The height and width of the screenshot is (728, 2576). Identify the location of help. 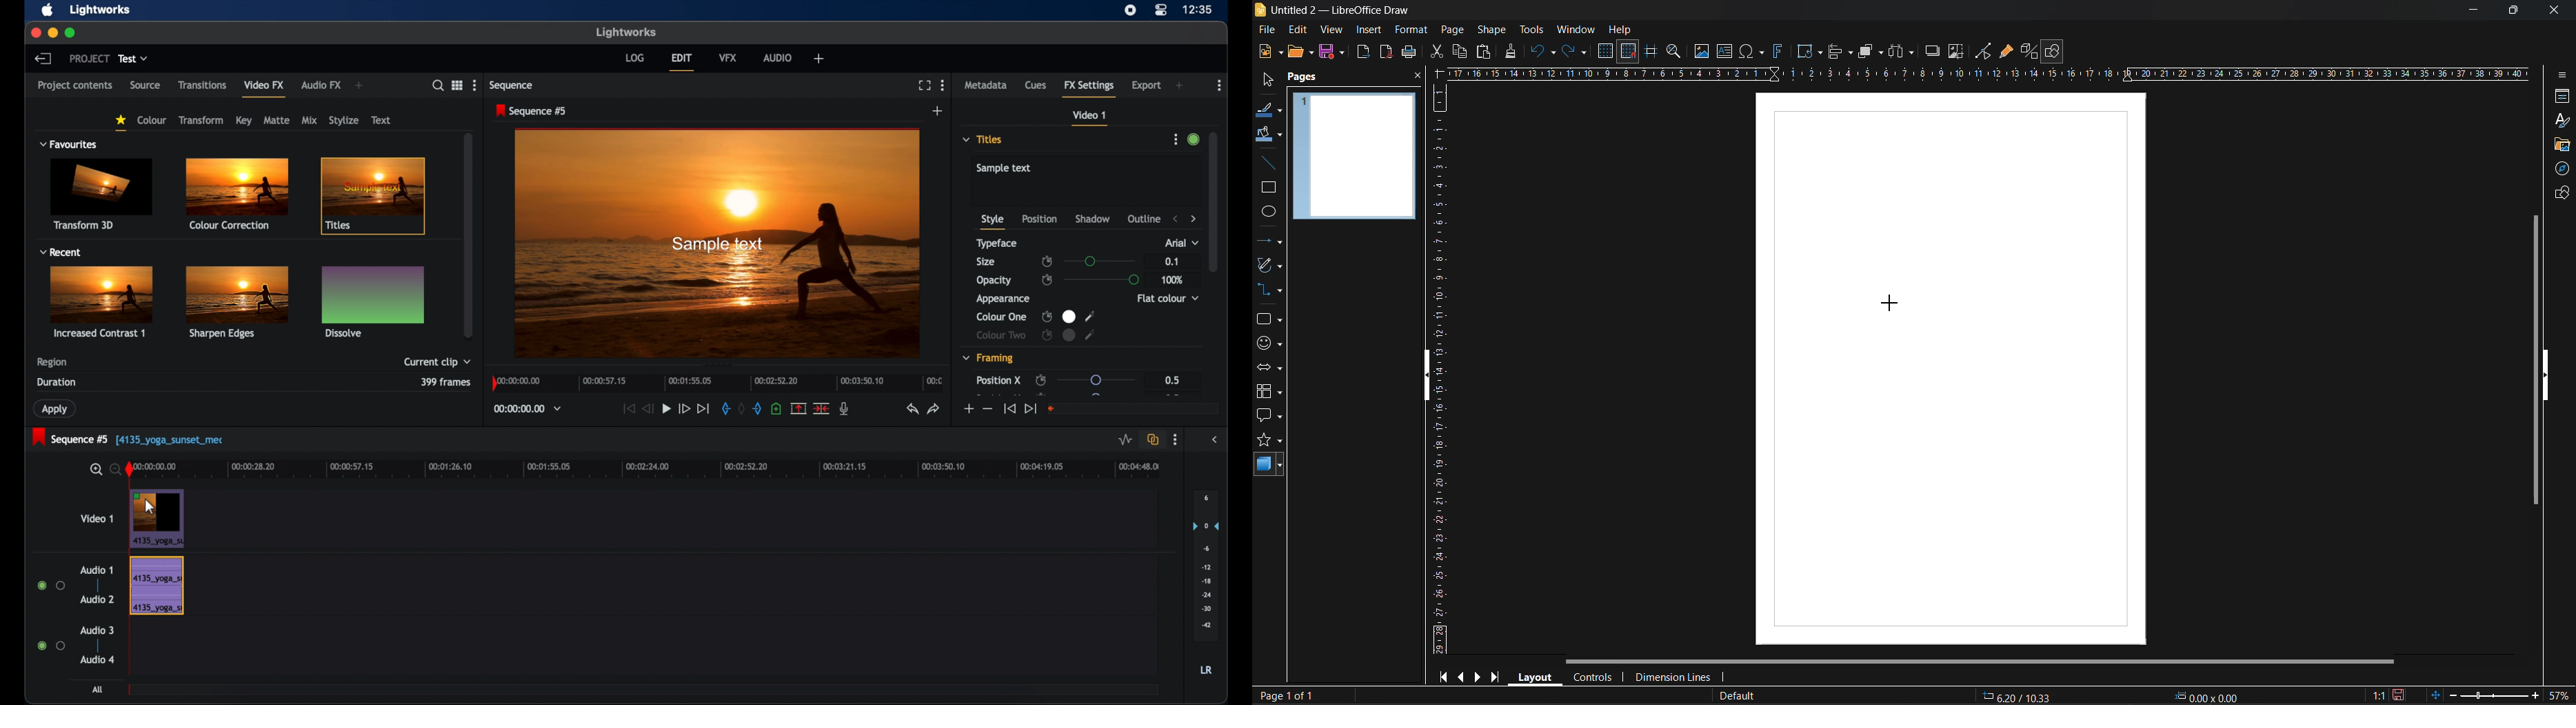
(1621, 30).